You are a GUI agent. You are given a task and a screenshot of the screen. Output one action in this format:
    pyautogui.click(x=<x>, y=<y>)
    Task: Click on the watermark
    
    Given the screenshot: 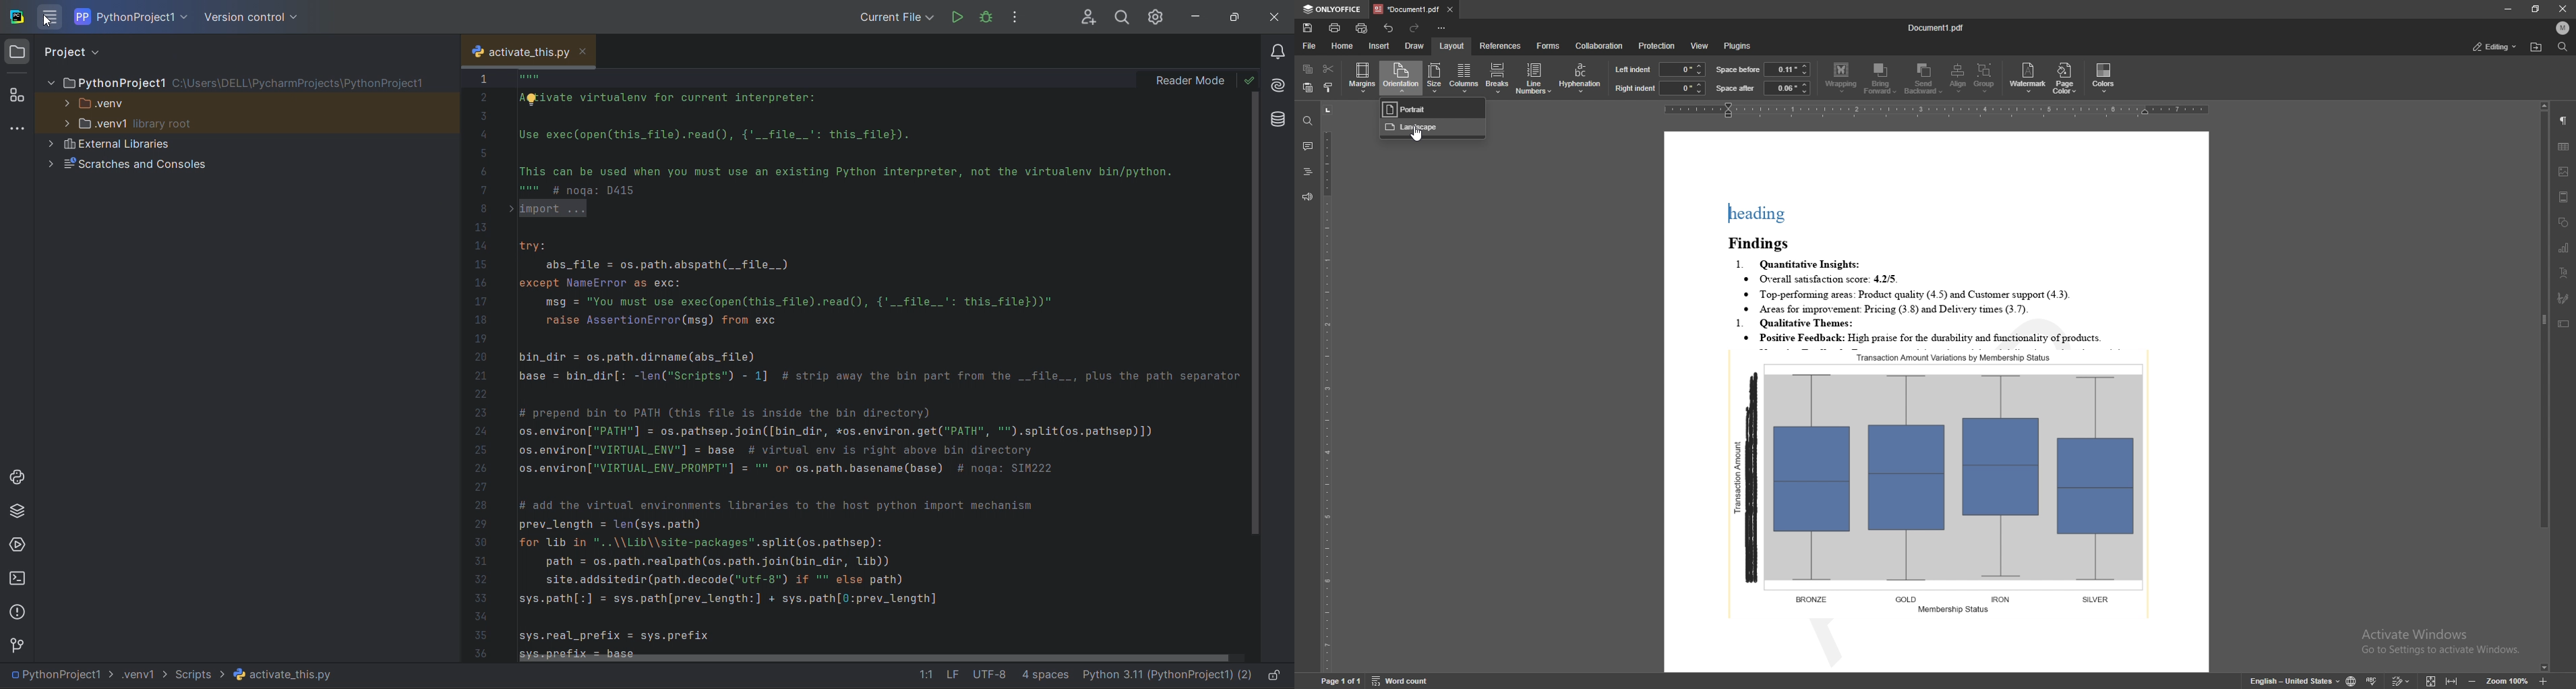 What is the action you would take?
    pyautogui.click(x=2028, y=79)
    